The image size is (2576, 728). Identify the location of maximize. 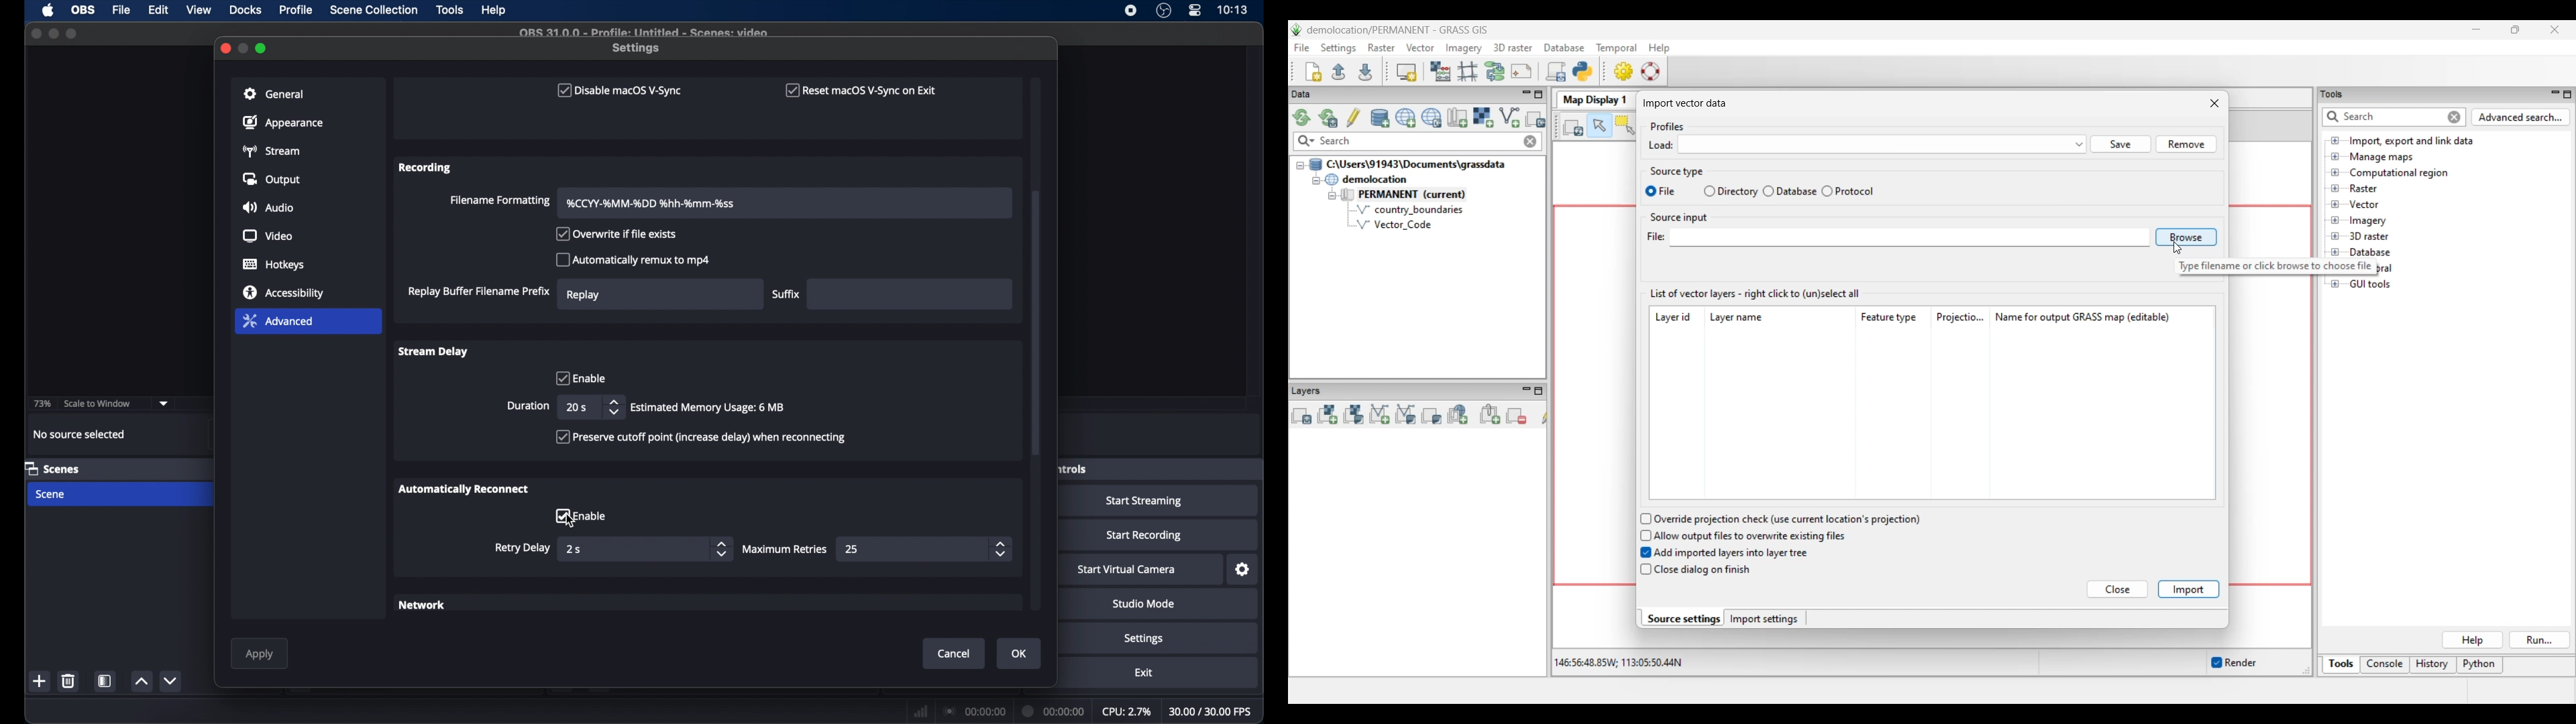
(73, 34).